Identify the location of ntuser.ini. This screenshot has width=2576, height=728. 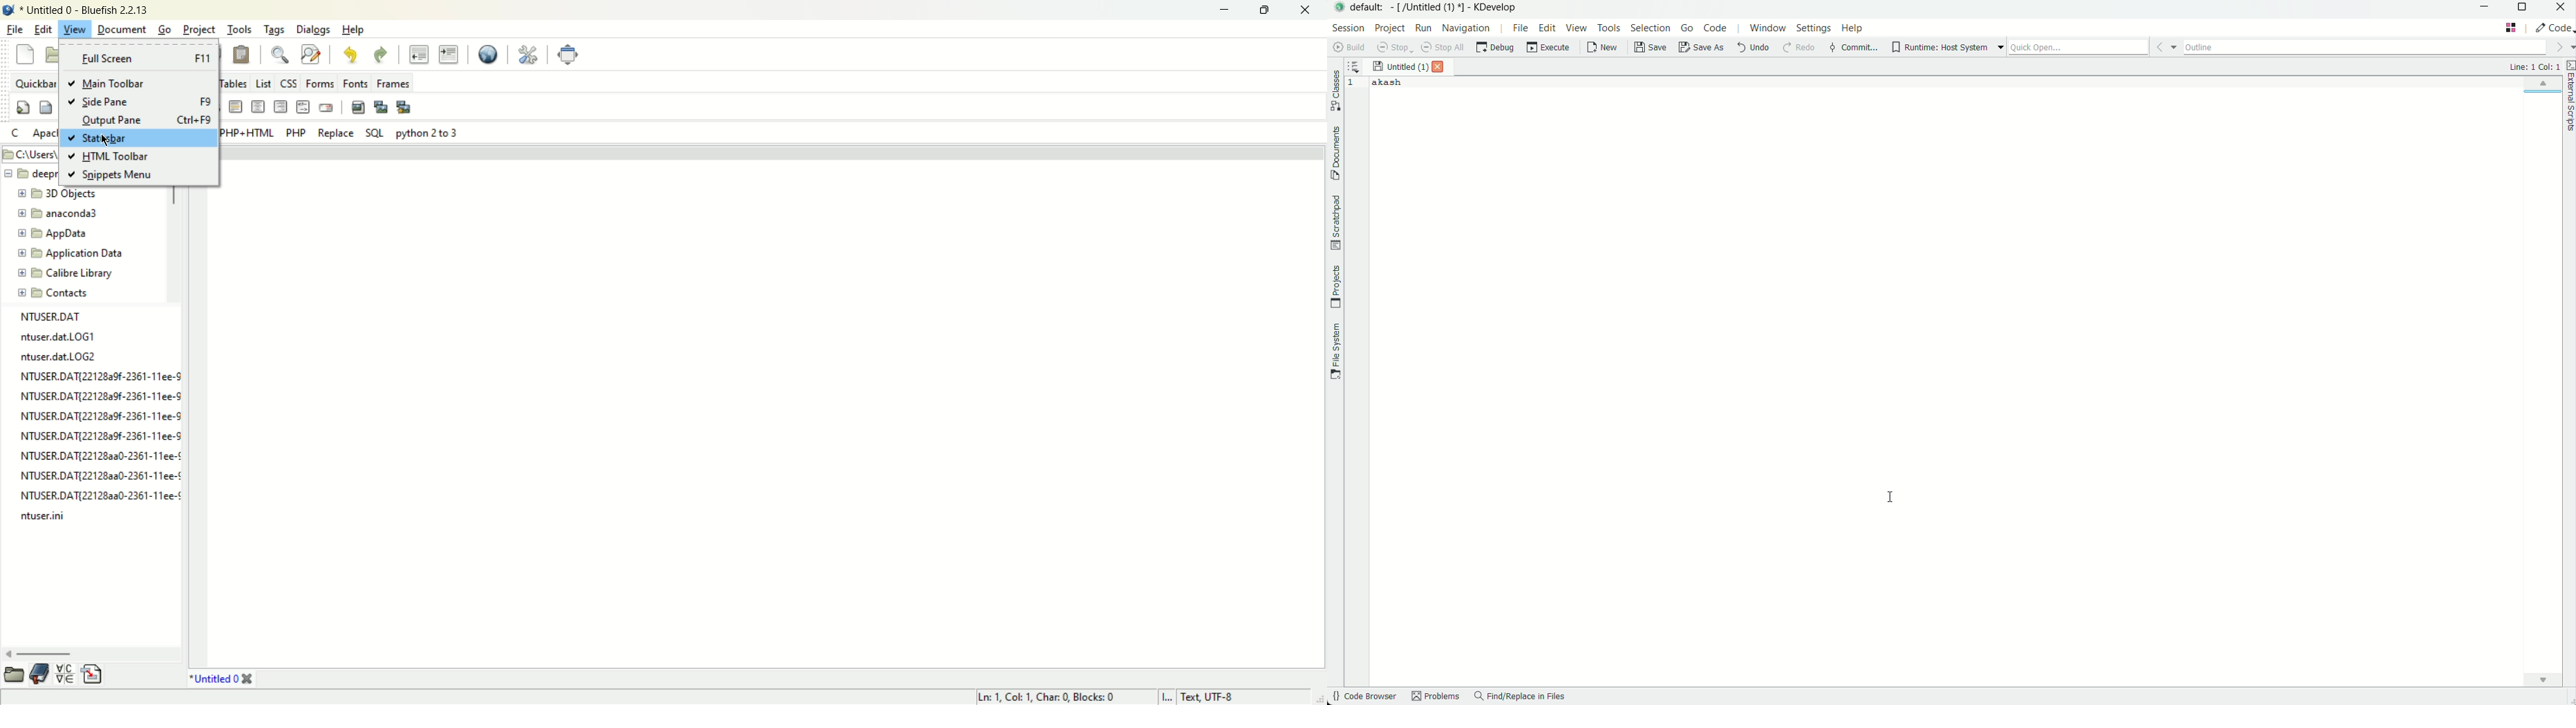
(44, 517).